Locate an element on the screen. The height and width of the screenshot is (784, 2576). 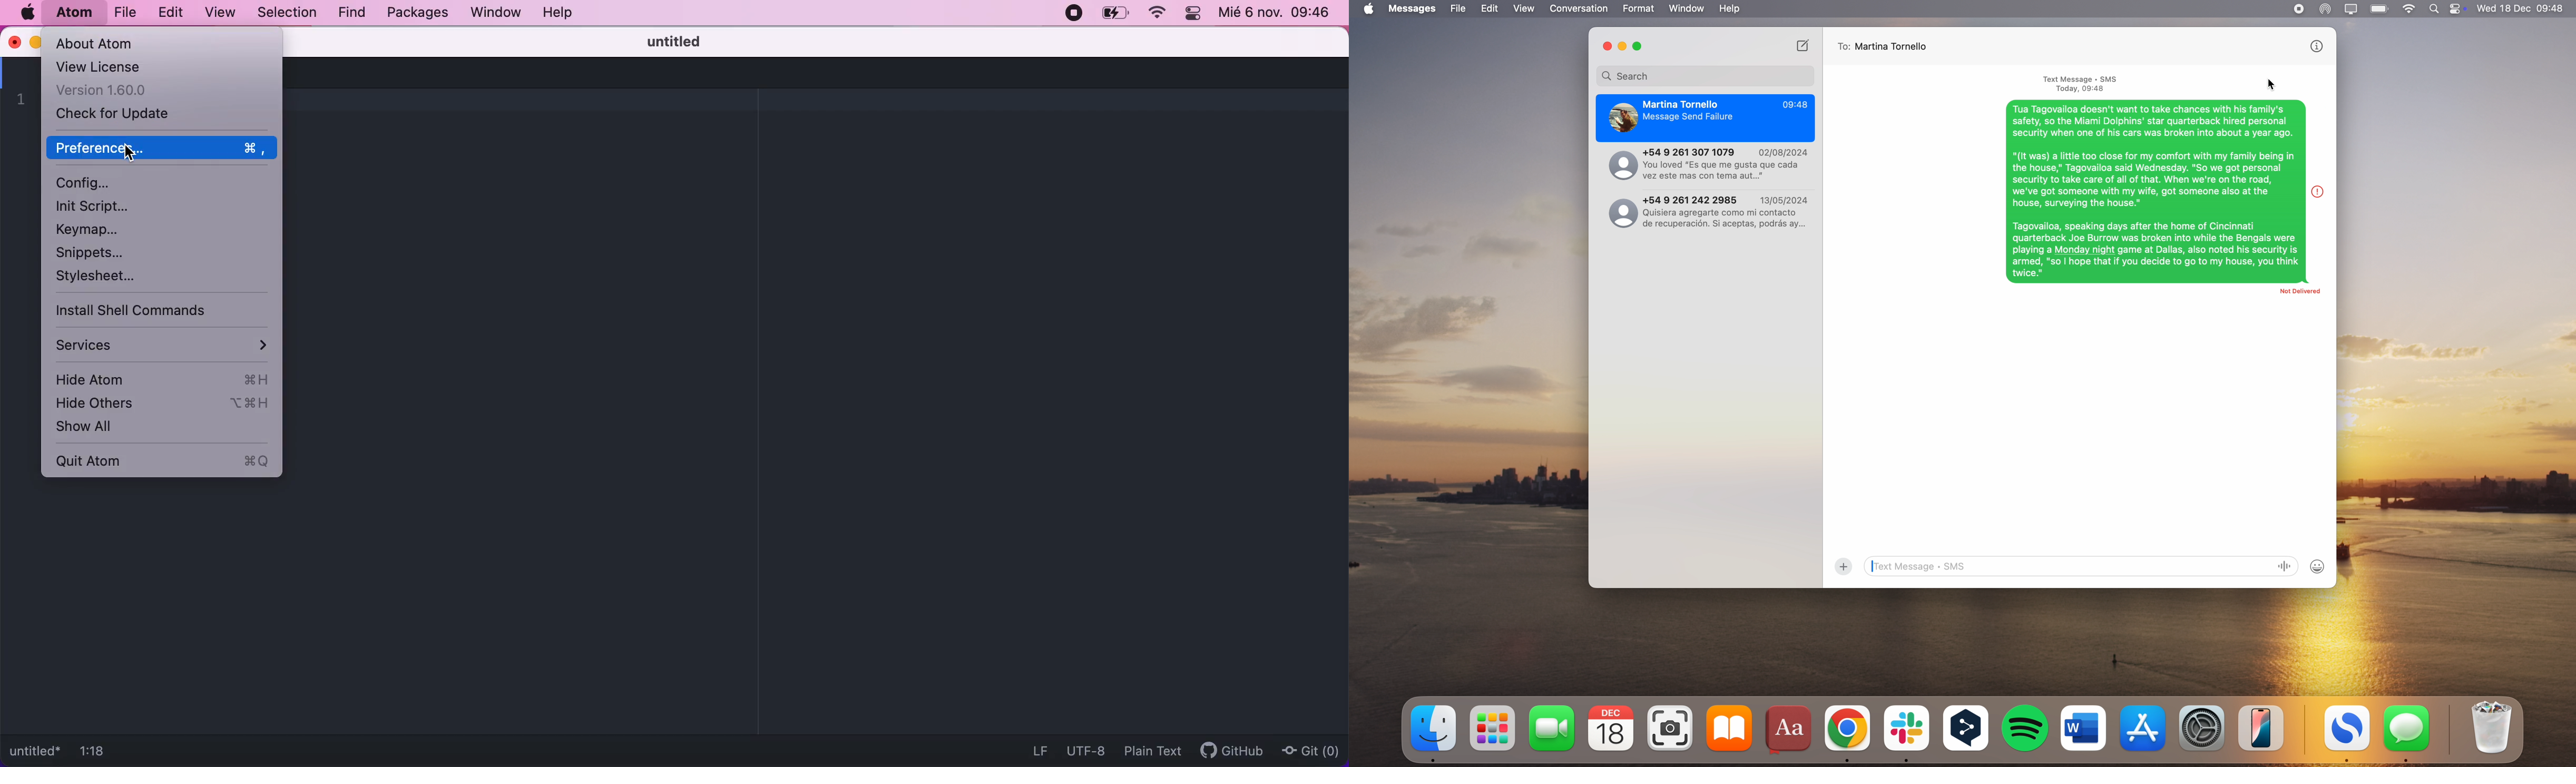
close is located at coordinates (16, 42).